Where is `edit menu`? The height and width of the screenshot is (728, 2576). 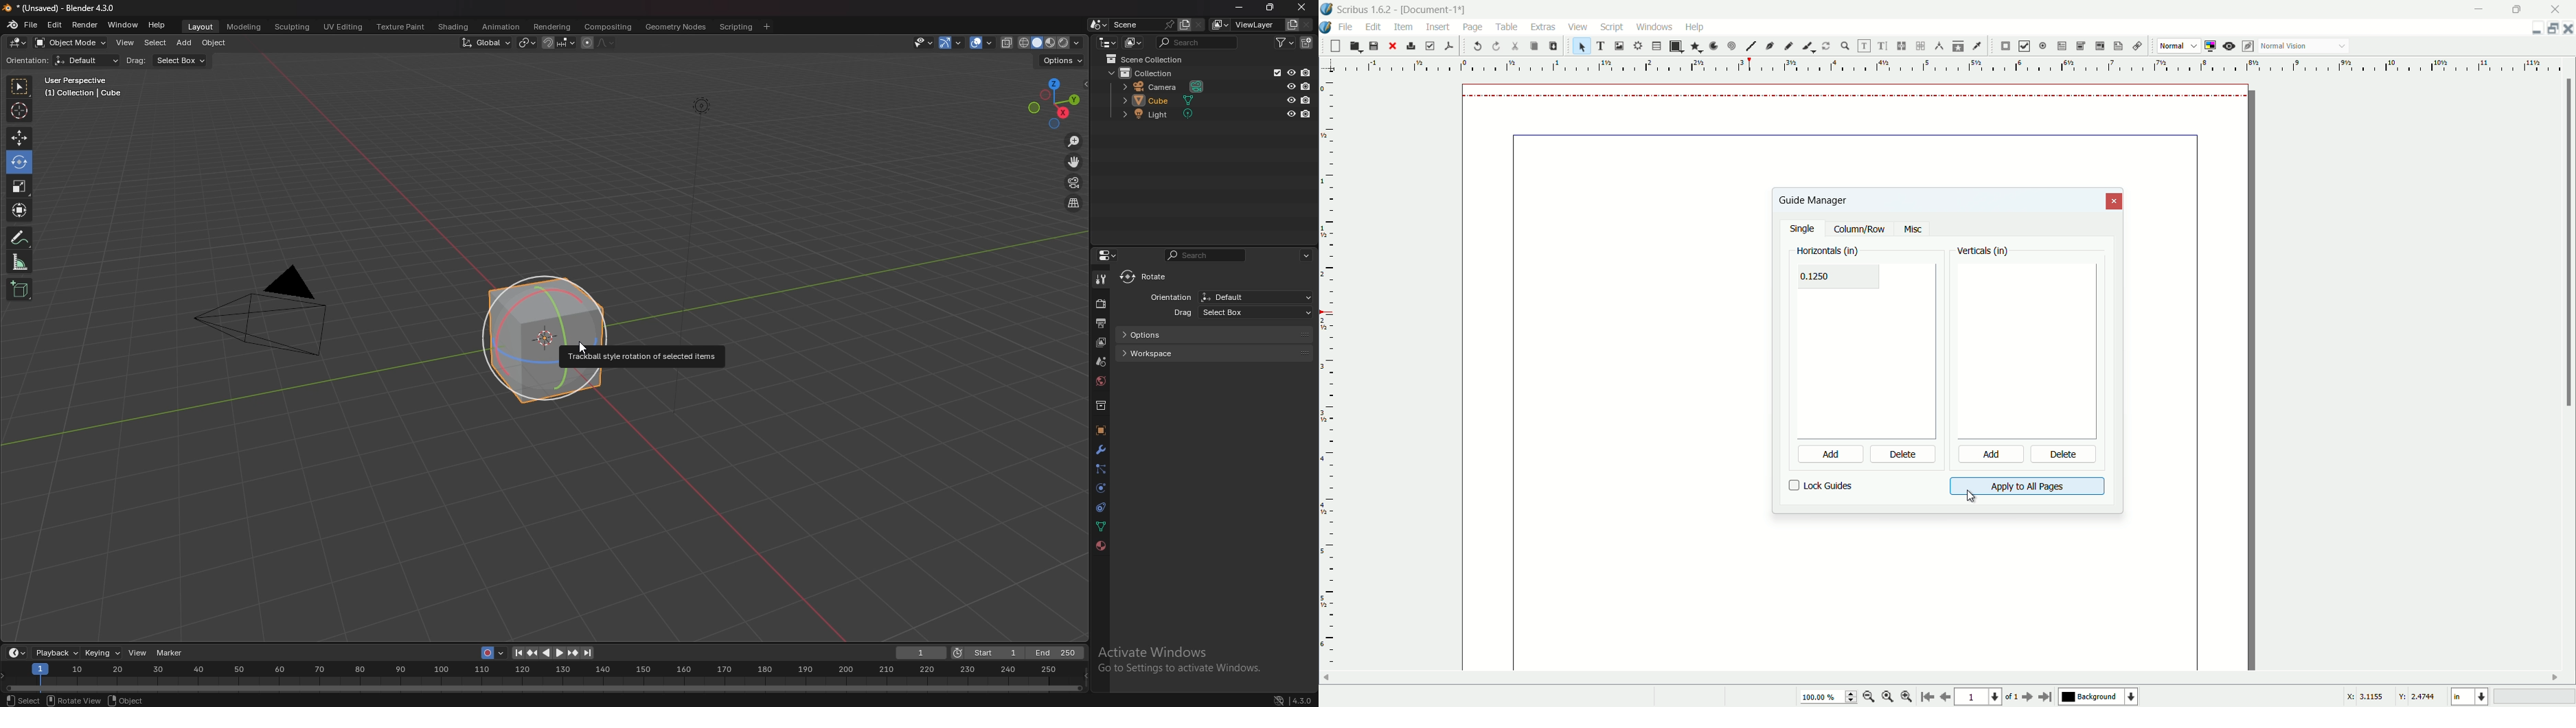 edit menu is located at coordinates (1376, 26).